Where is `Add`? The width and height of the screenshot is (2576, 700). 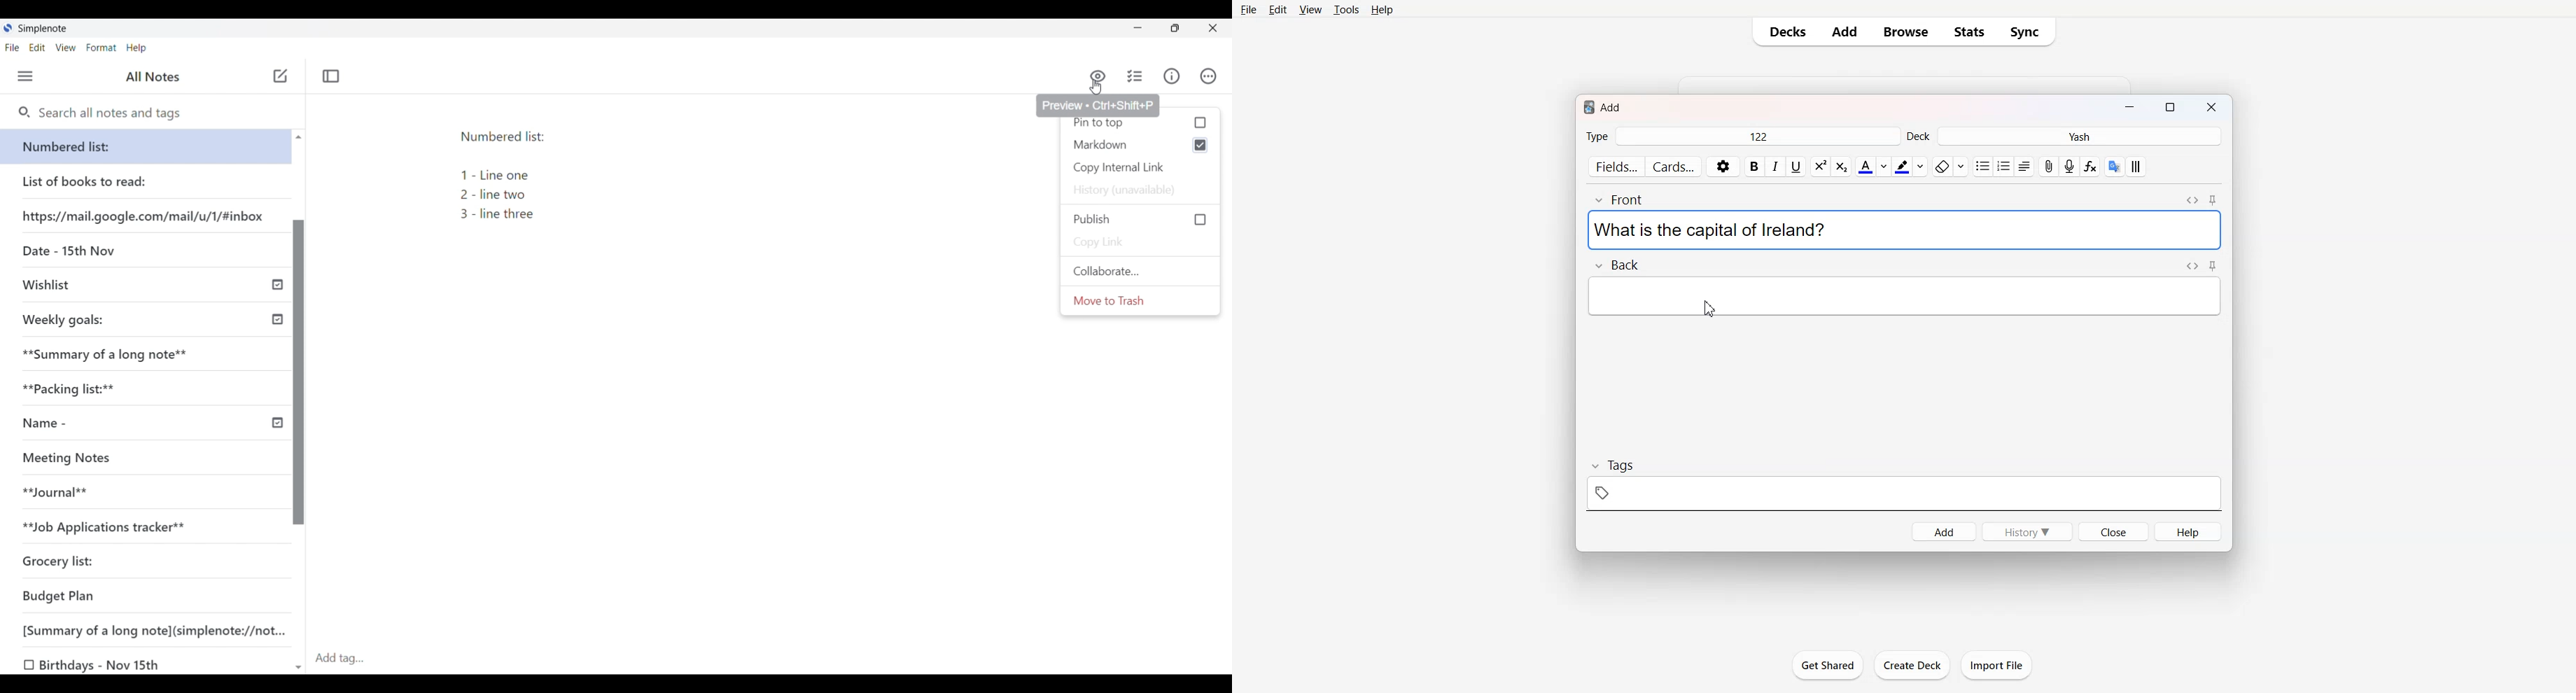
Add is located at coordinates (1943, 531).